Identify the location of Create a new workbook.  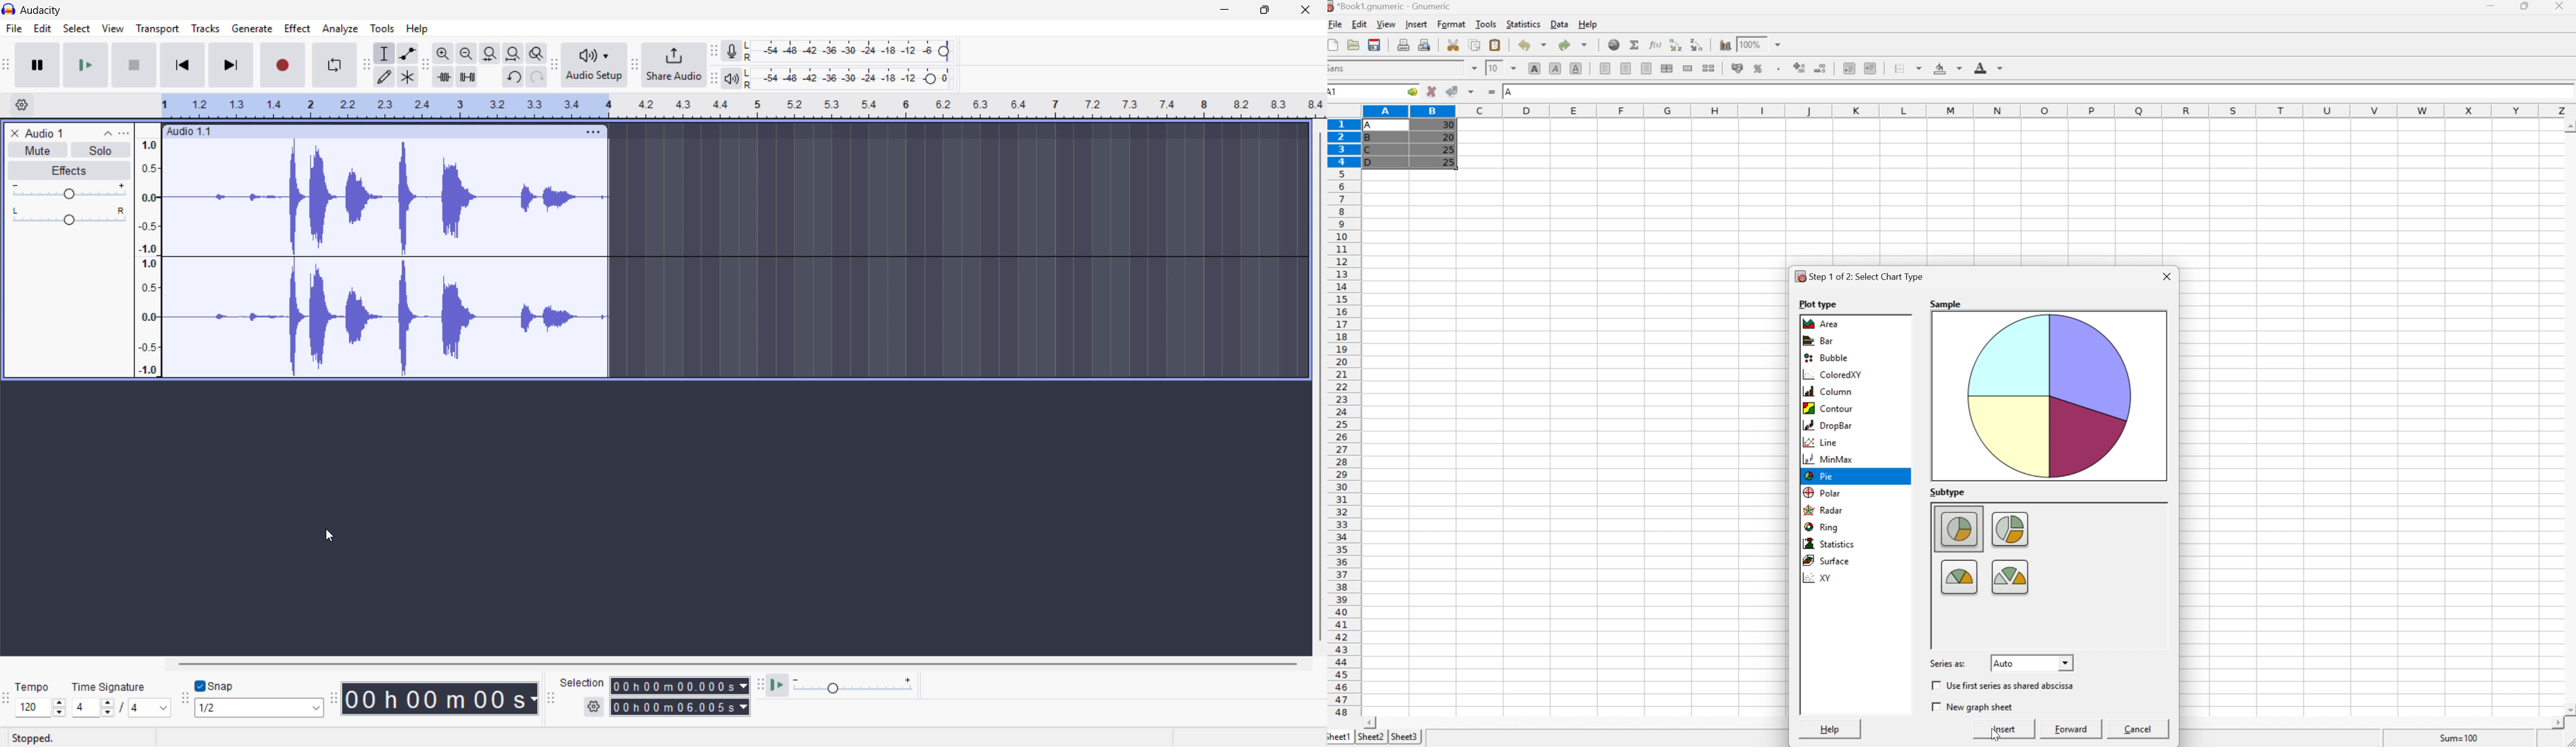
(1335, 44).